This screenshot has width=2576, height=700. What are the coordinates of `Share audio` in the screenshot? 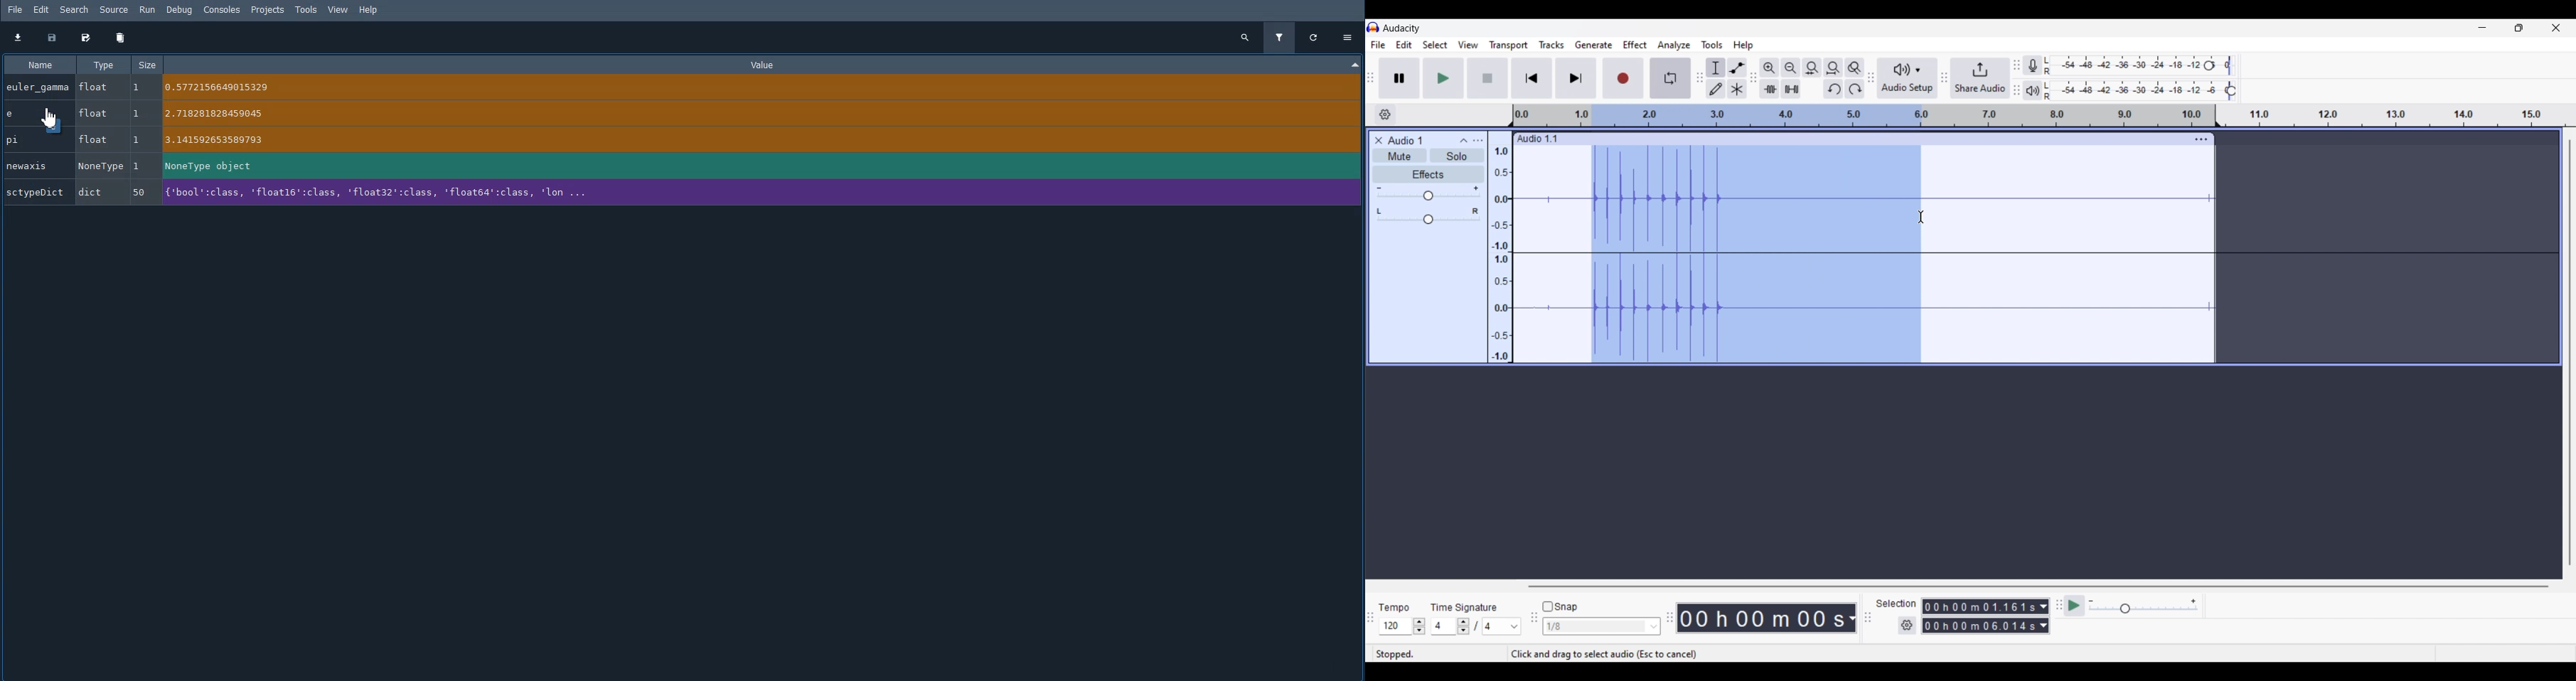 It's located at (1980, 78).